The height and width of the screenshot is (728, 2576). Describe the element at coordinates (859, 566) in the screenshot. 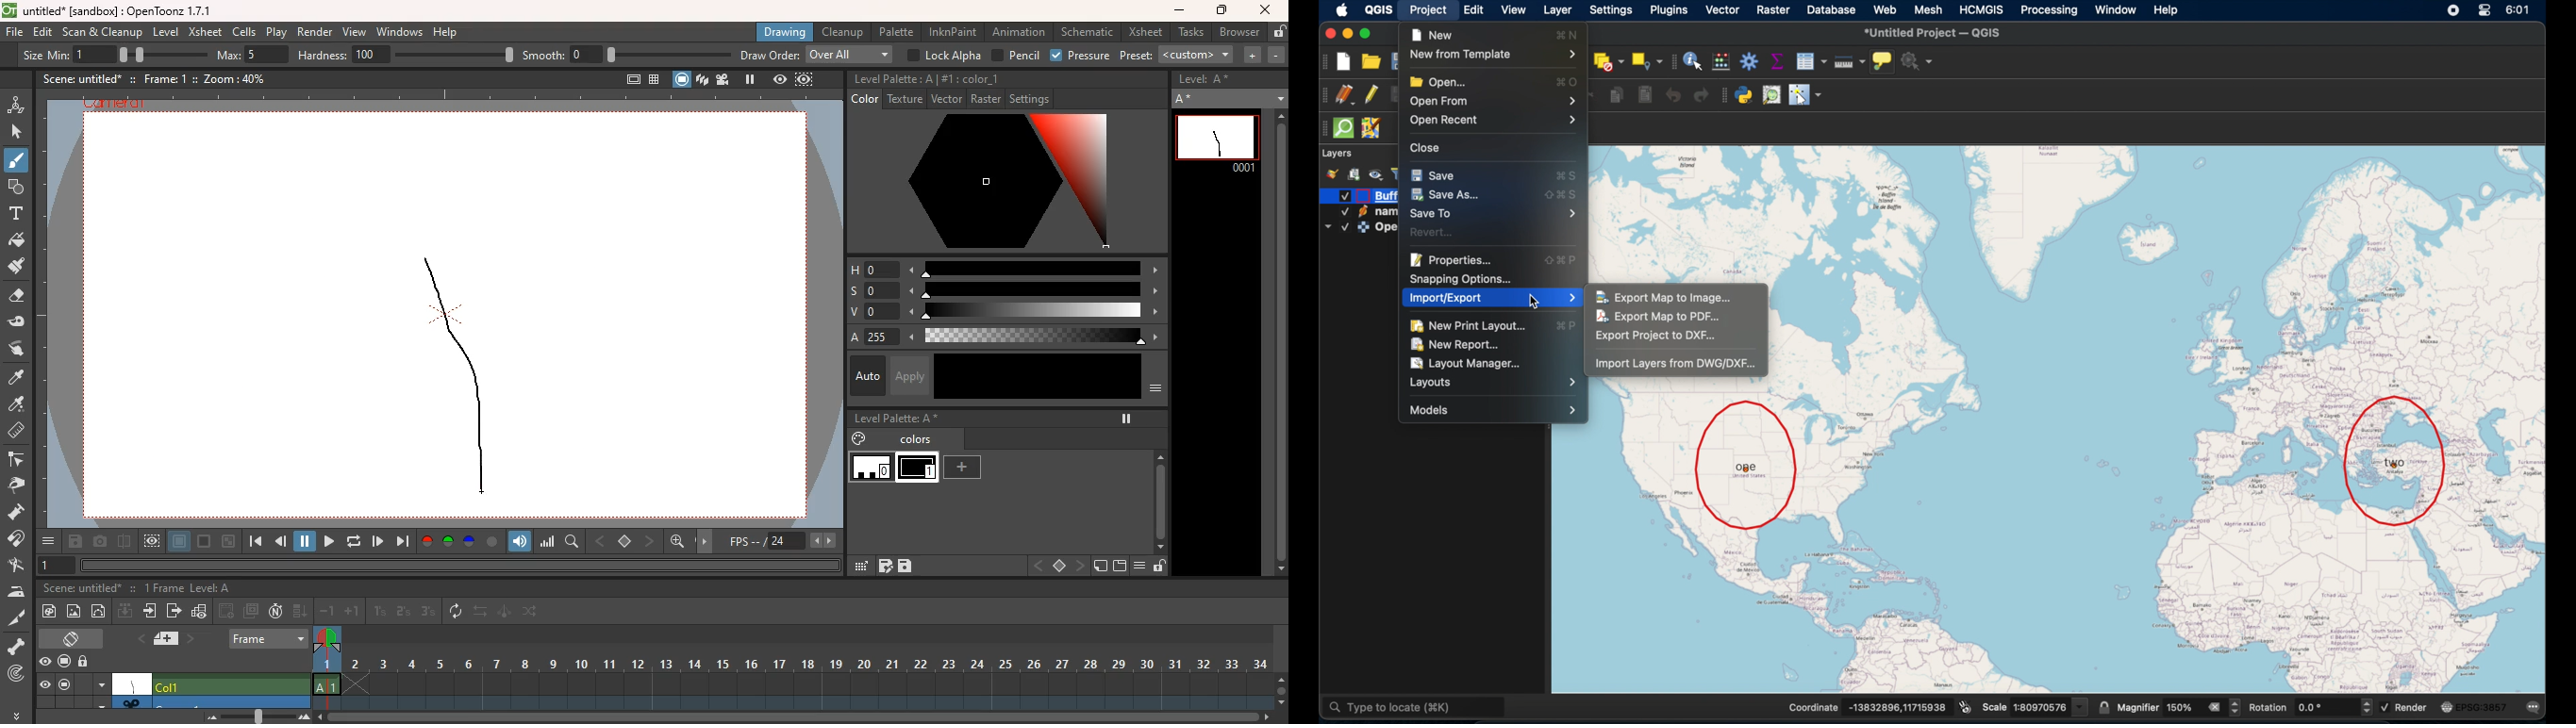

I see `edit` at that location.